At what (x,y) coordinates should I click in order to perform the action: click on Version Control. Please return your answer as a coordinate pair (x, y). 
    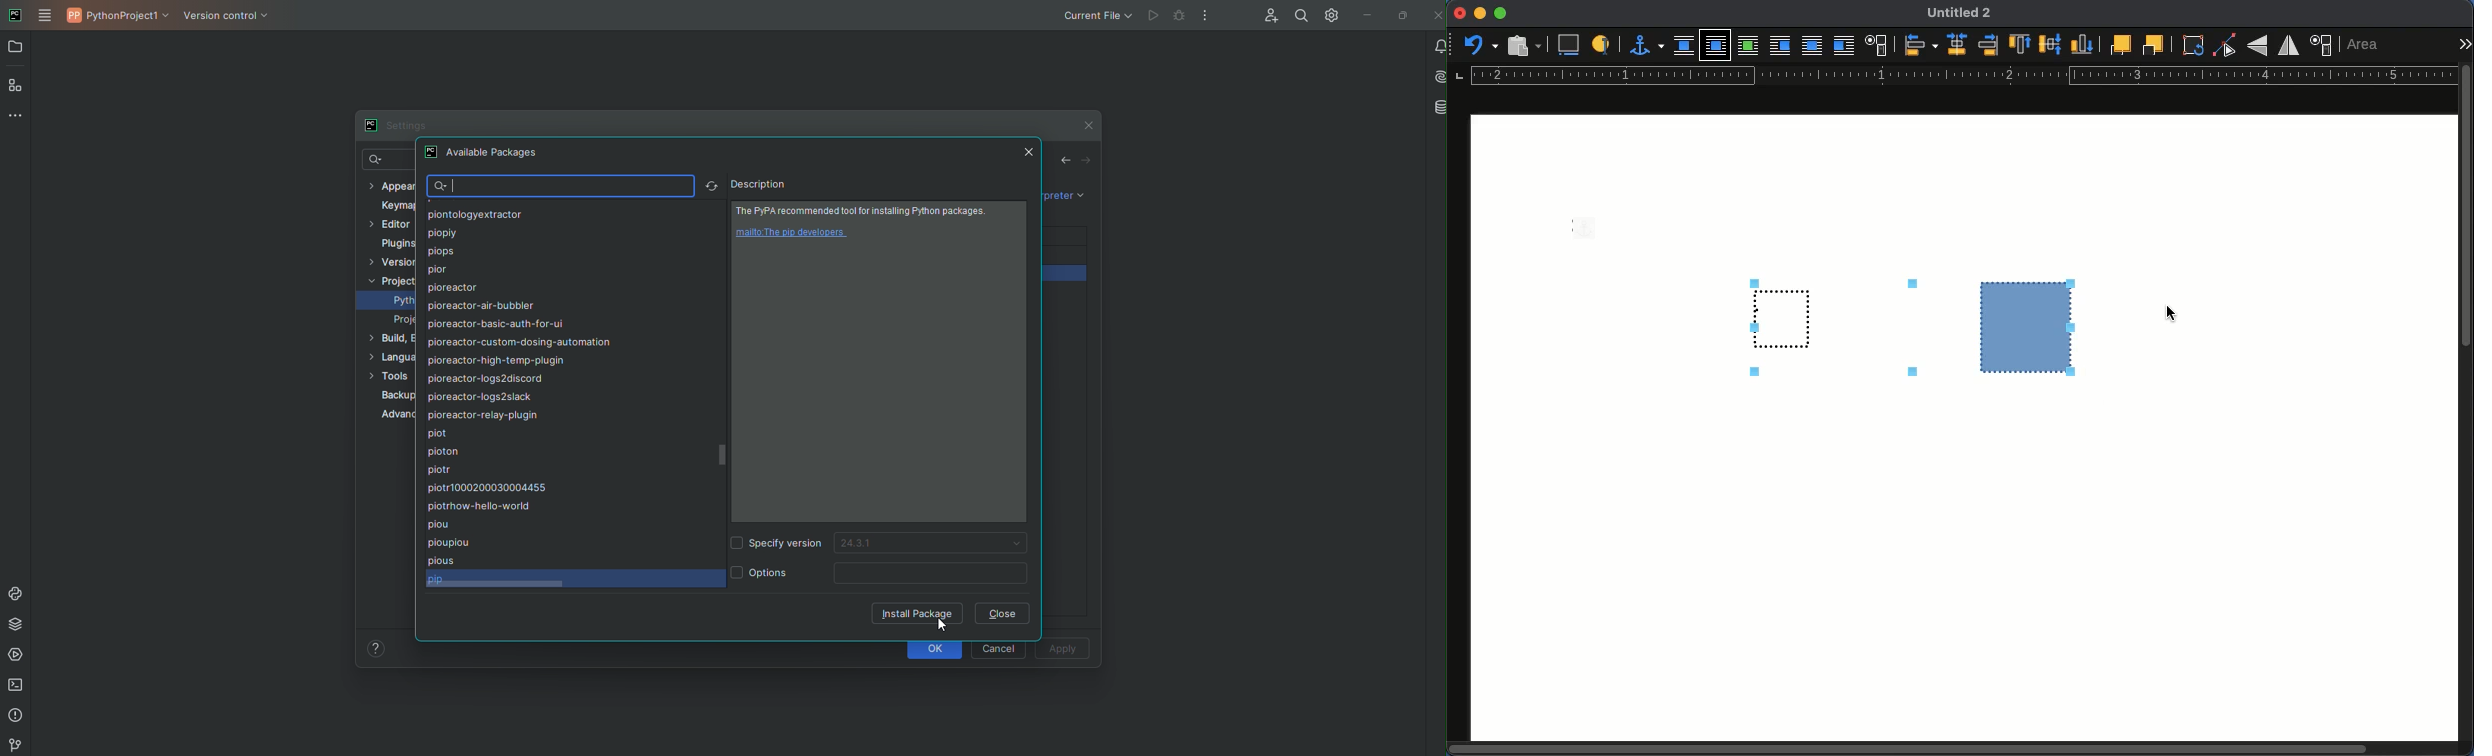
    Looking at the image, I should click on (231, 20).